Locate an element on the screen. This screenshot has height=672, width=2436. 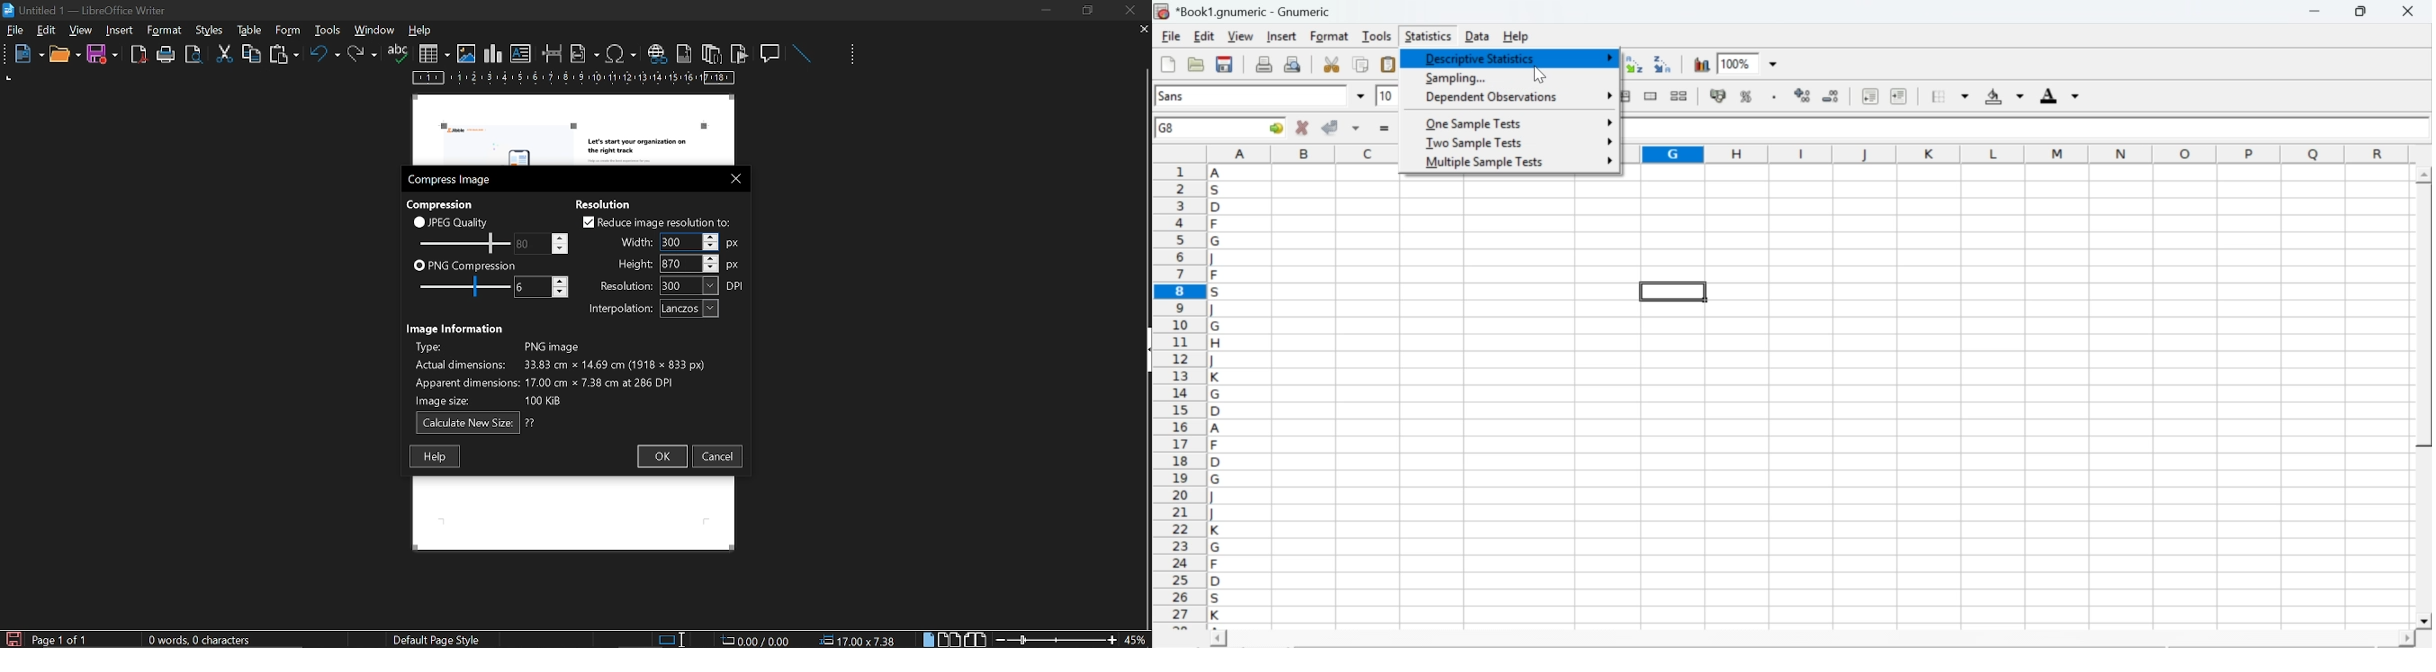
standard selection is located at coordinates (673, 639).